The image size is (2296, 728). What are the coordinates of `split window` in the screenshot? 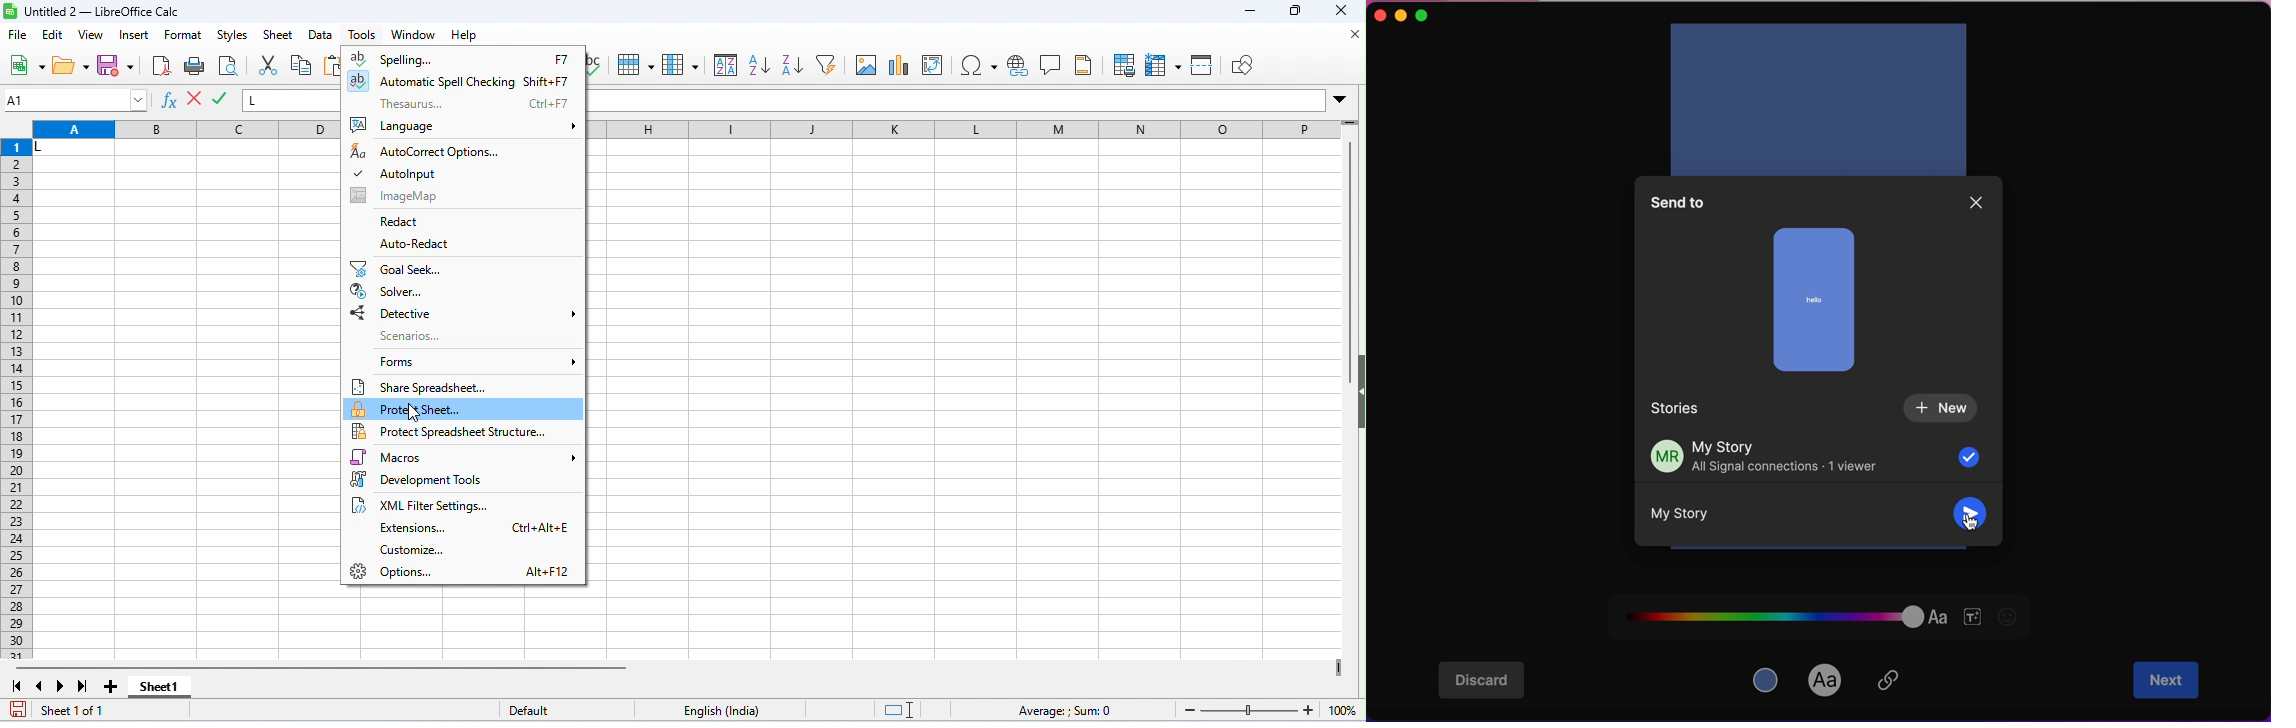 It's located at (1204, 64).